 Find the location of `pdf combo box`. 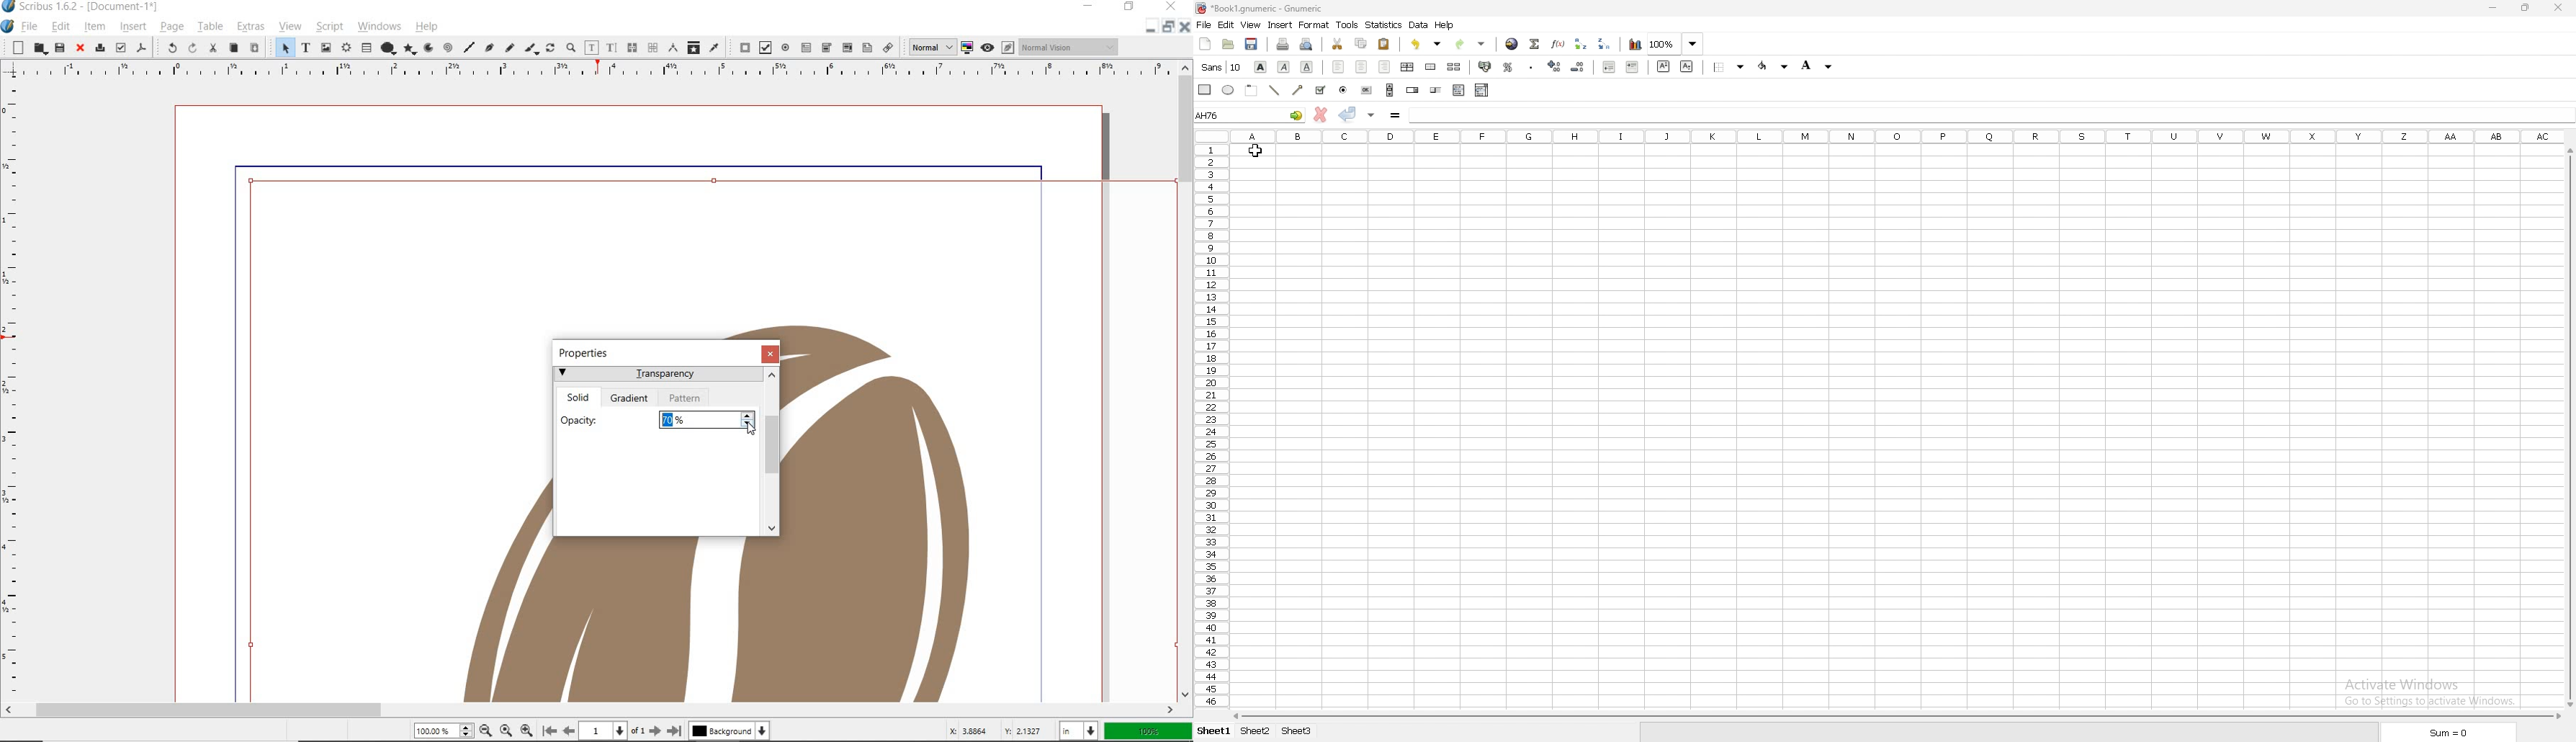

pdf combo box is located at coordinates (826, 48).